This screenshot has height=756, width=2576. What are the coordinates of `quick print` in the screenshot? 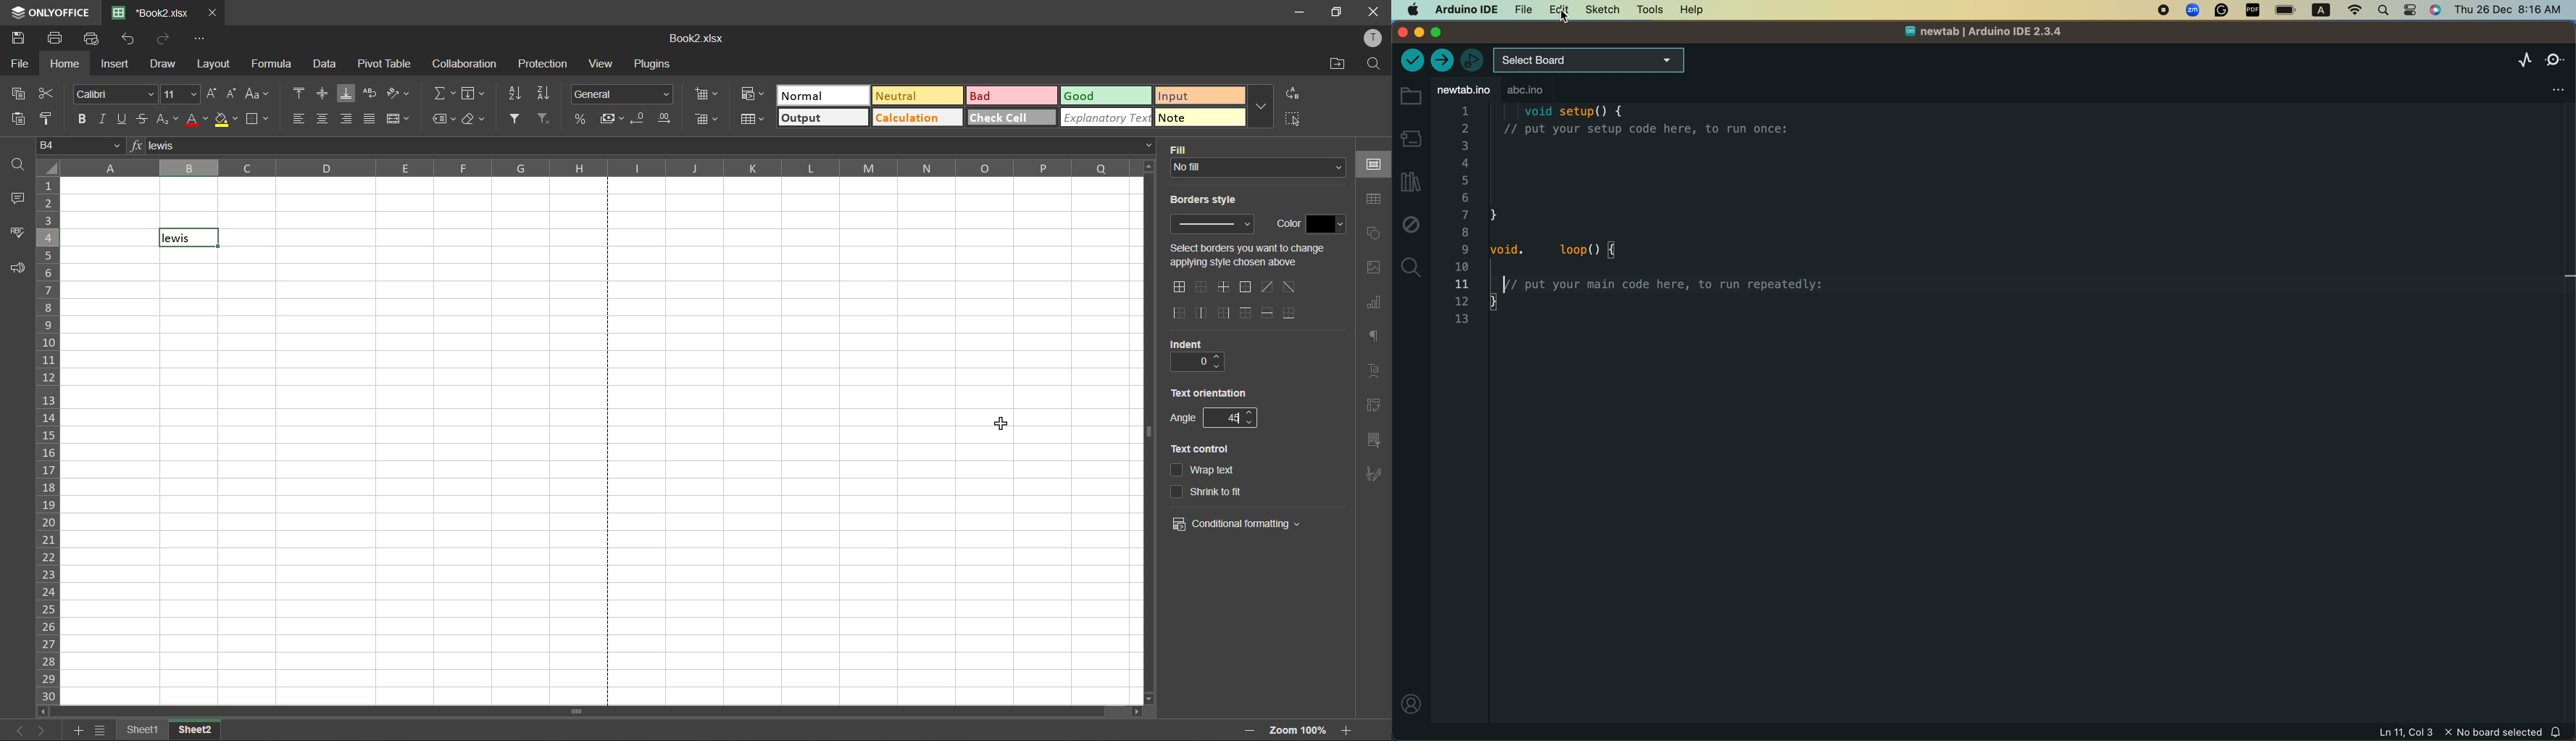 It's located at (91, 38).